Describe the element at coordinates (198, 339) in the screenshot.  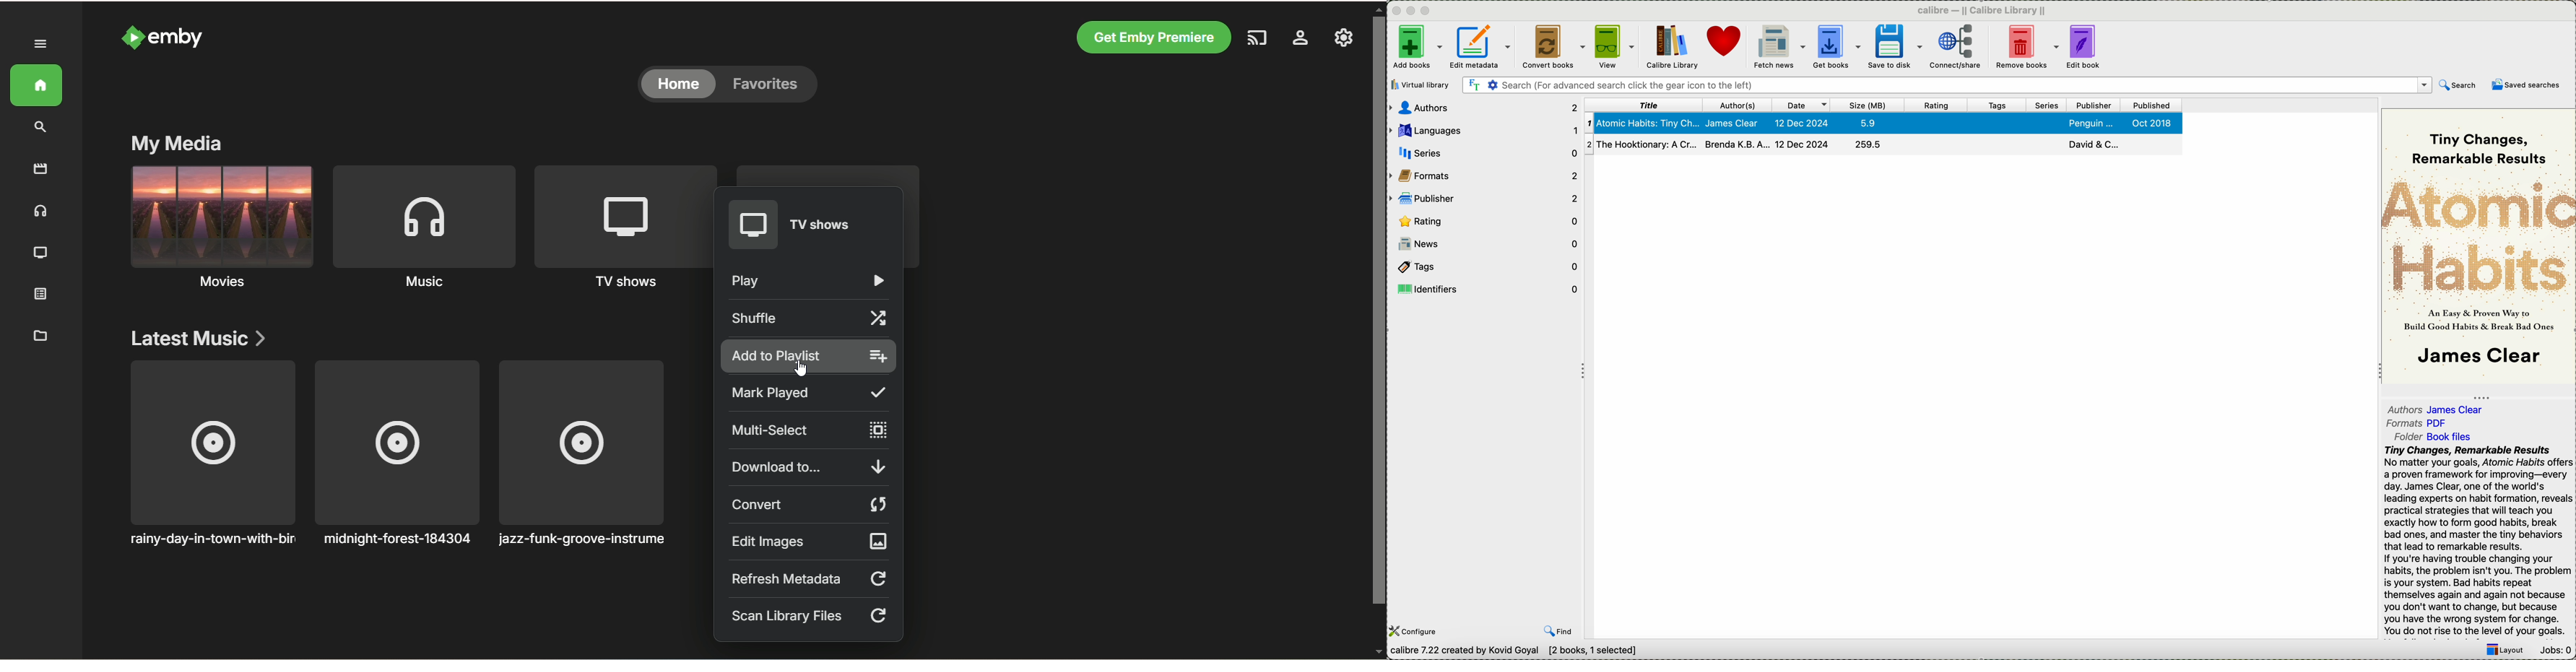
I see `latest music` at that location.